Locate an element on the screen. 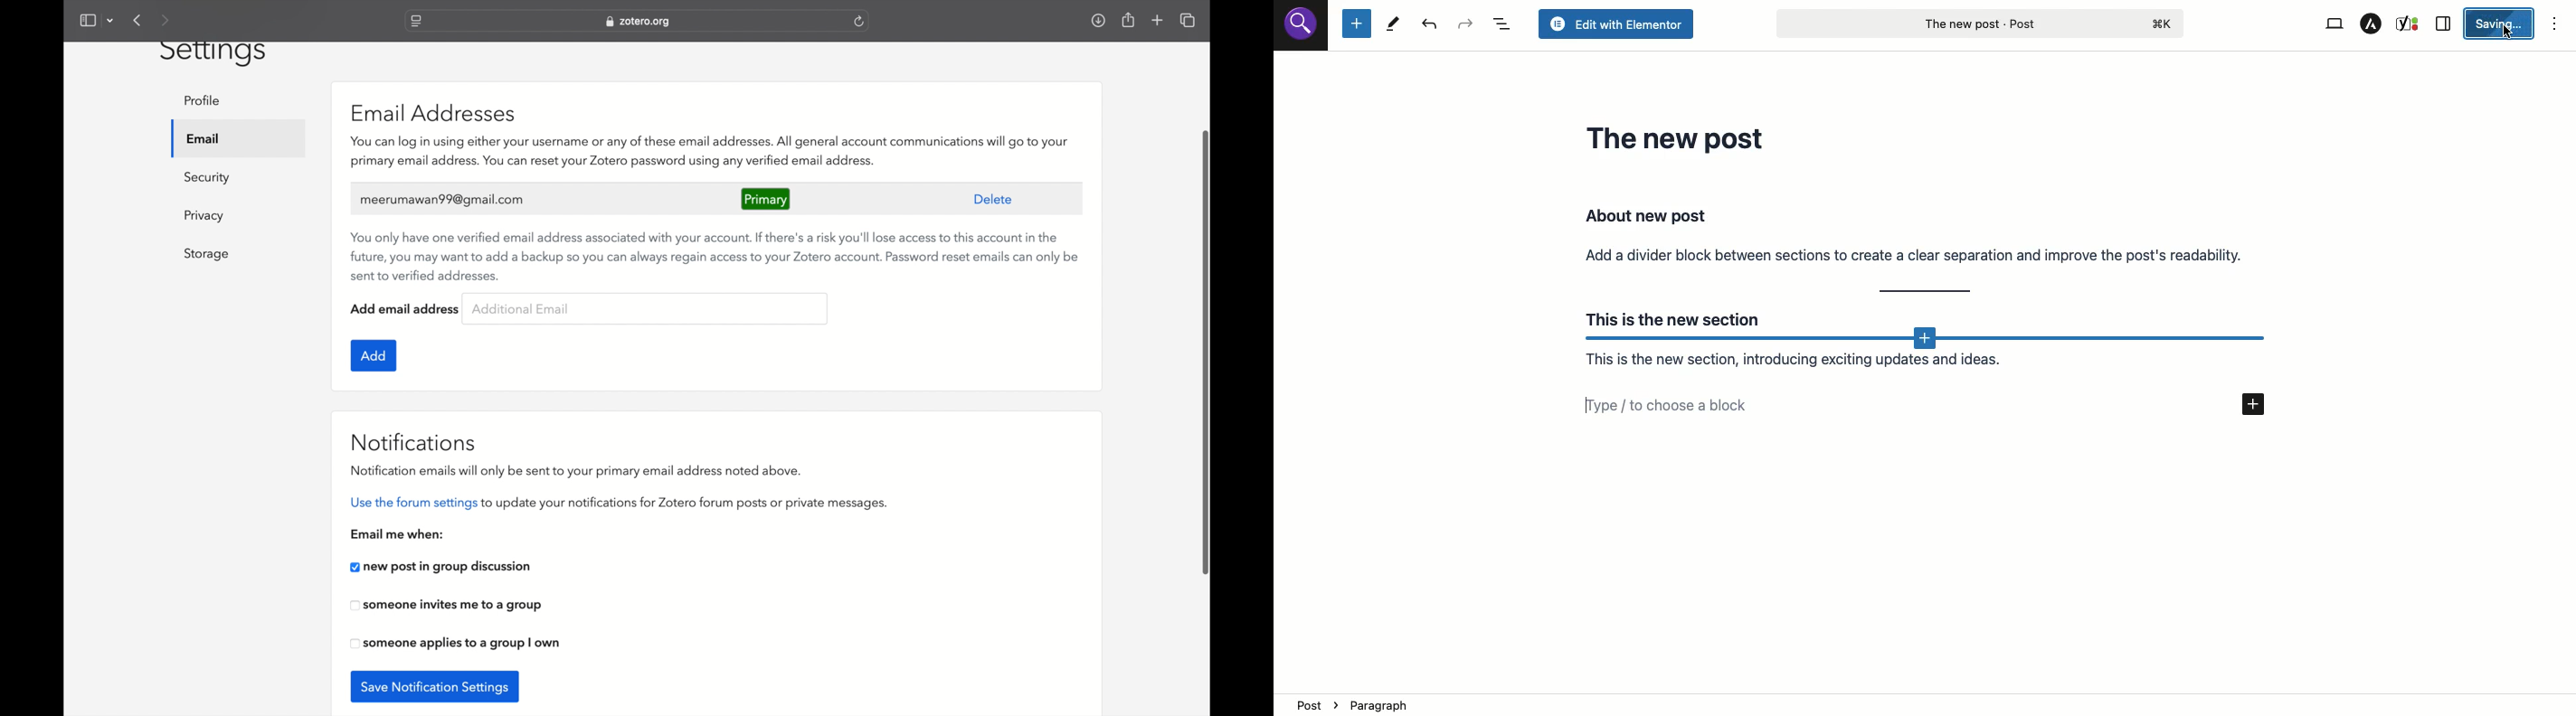 The width and height of the screenshot is (2576, 728). scroll box is located at coordinates (1205, 351).